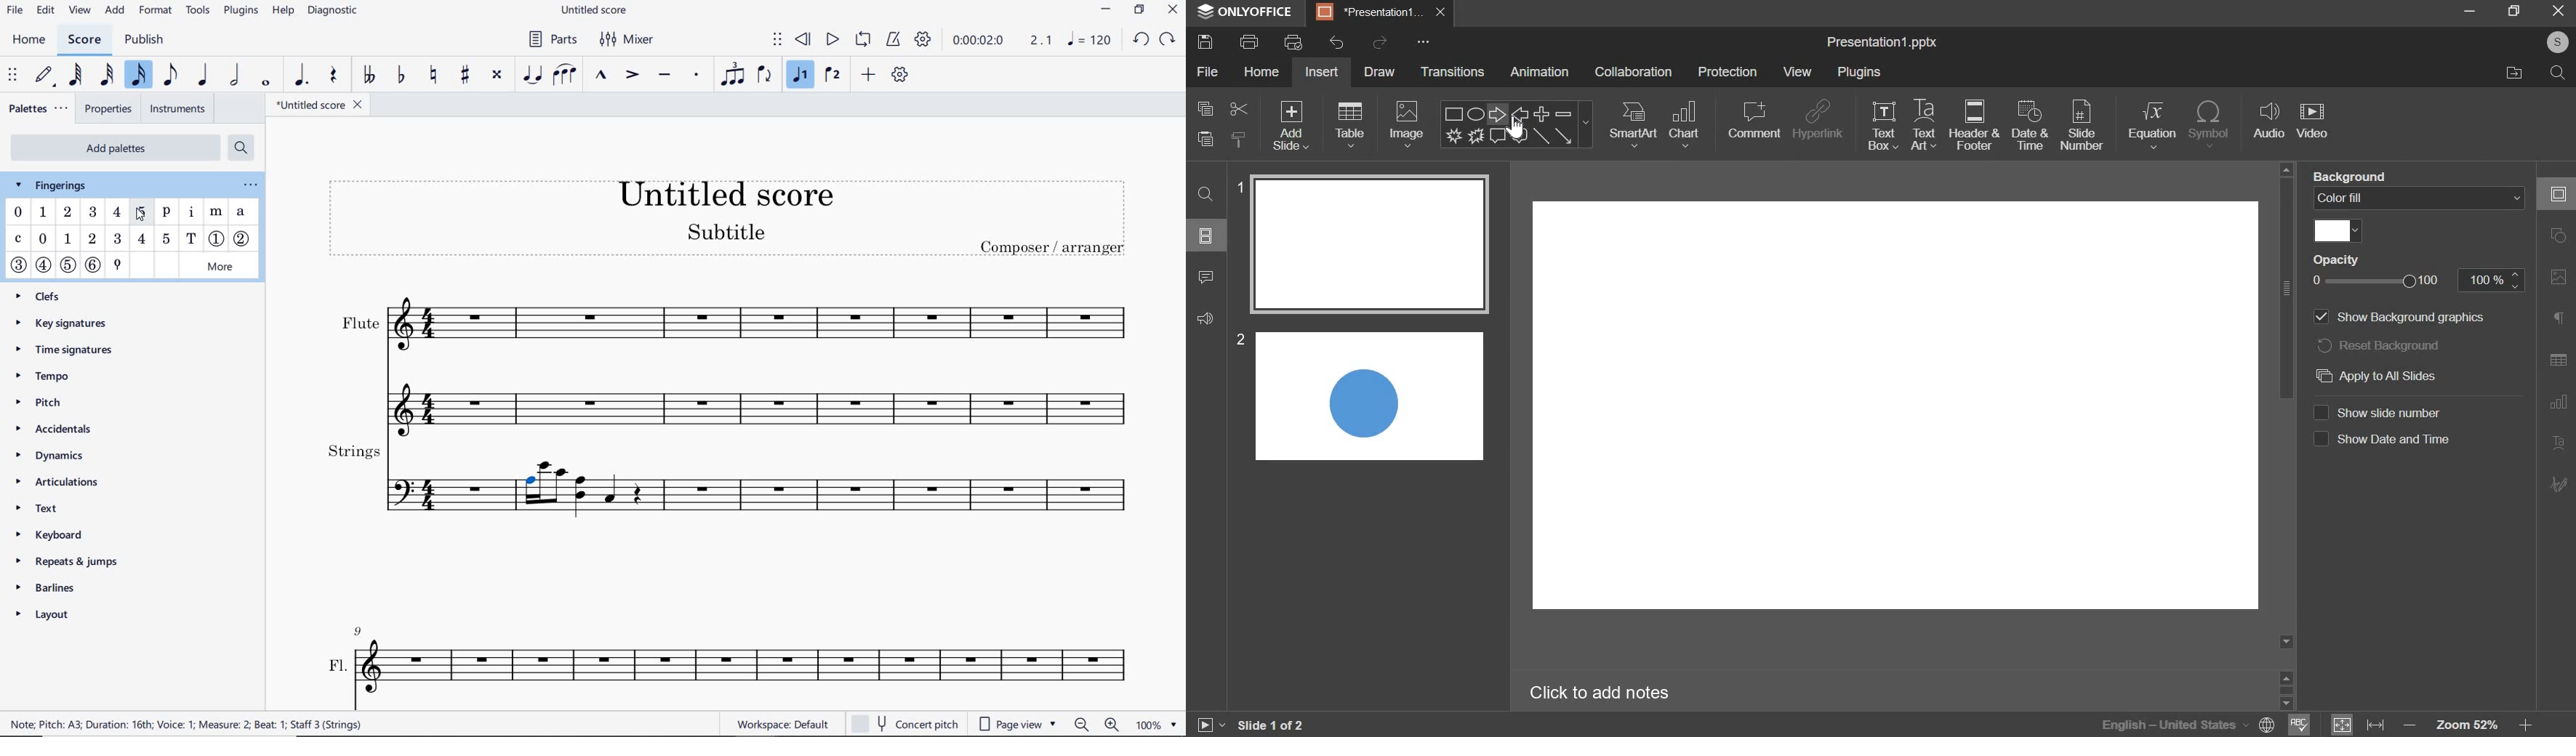 The width and height of the screenshot is (2576, 756). I want to click on fingering 0, so click(18, 212).